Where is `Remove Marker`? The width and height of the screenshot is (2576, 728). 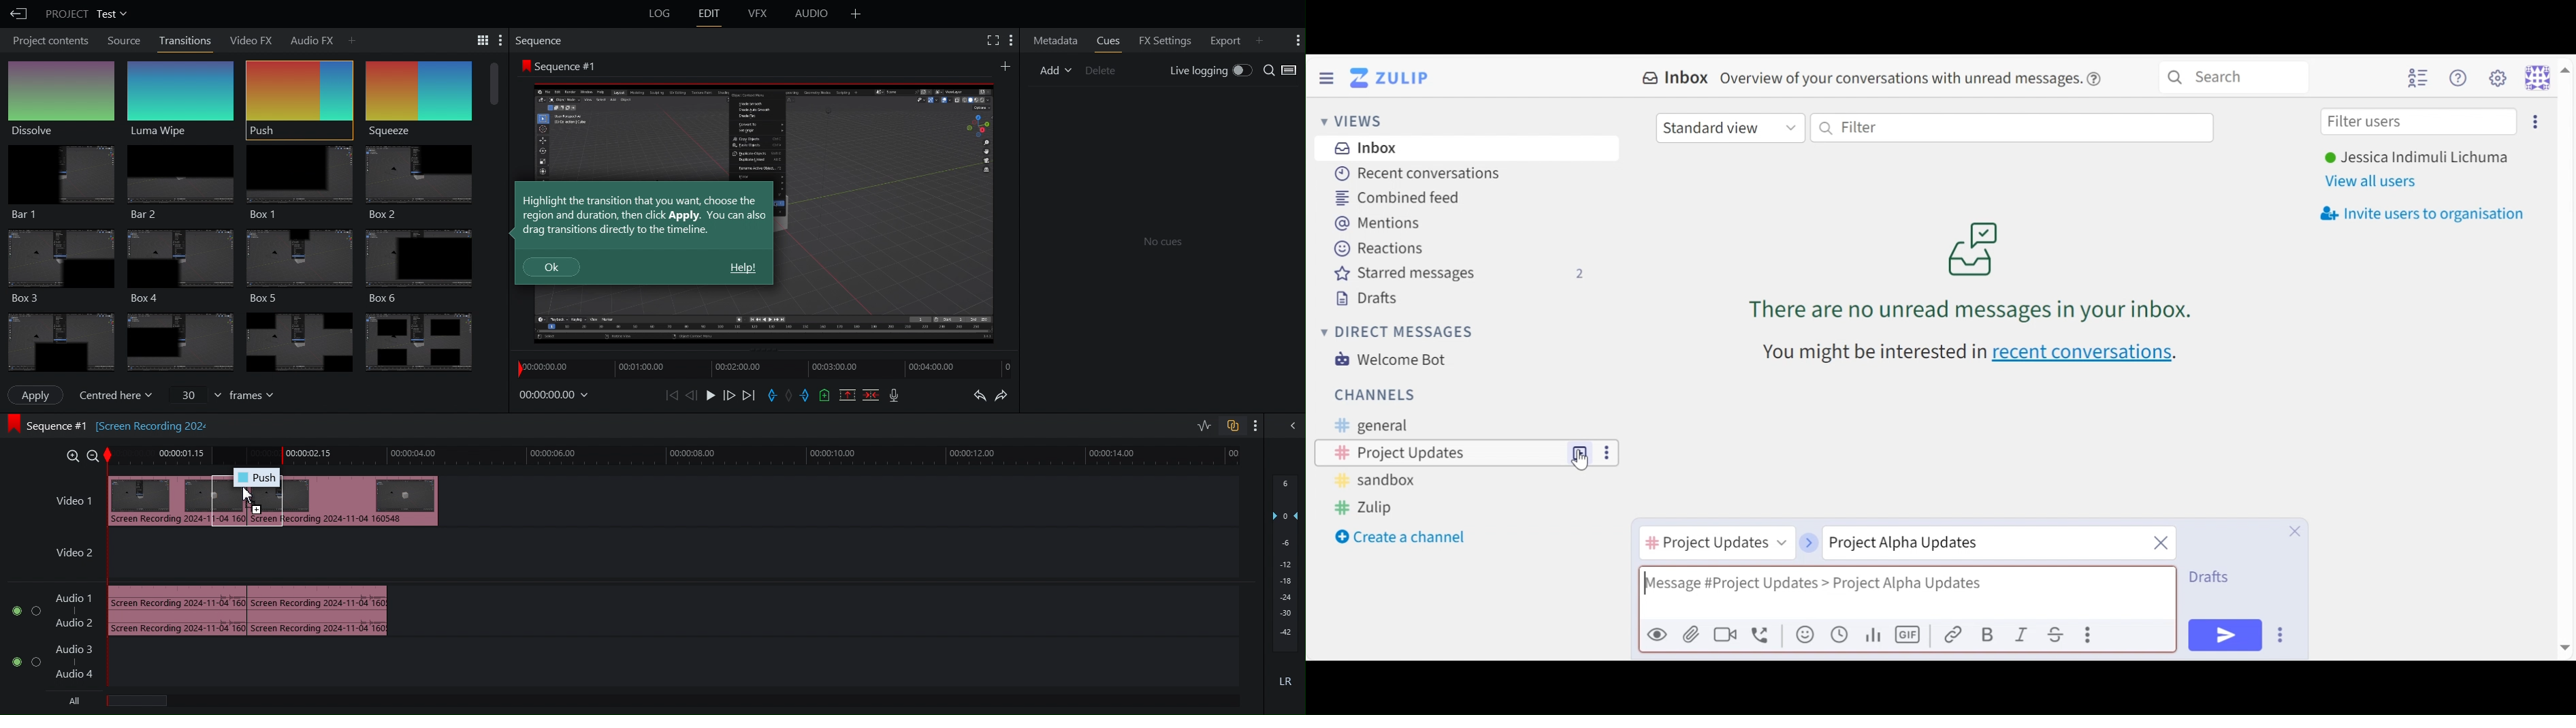
Remove Marker is located at coordinates (791, 396).